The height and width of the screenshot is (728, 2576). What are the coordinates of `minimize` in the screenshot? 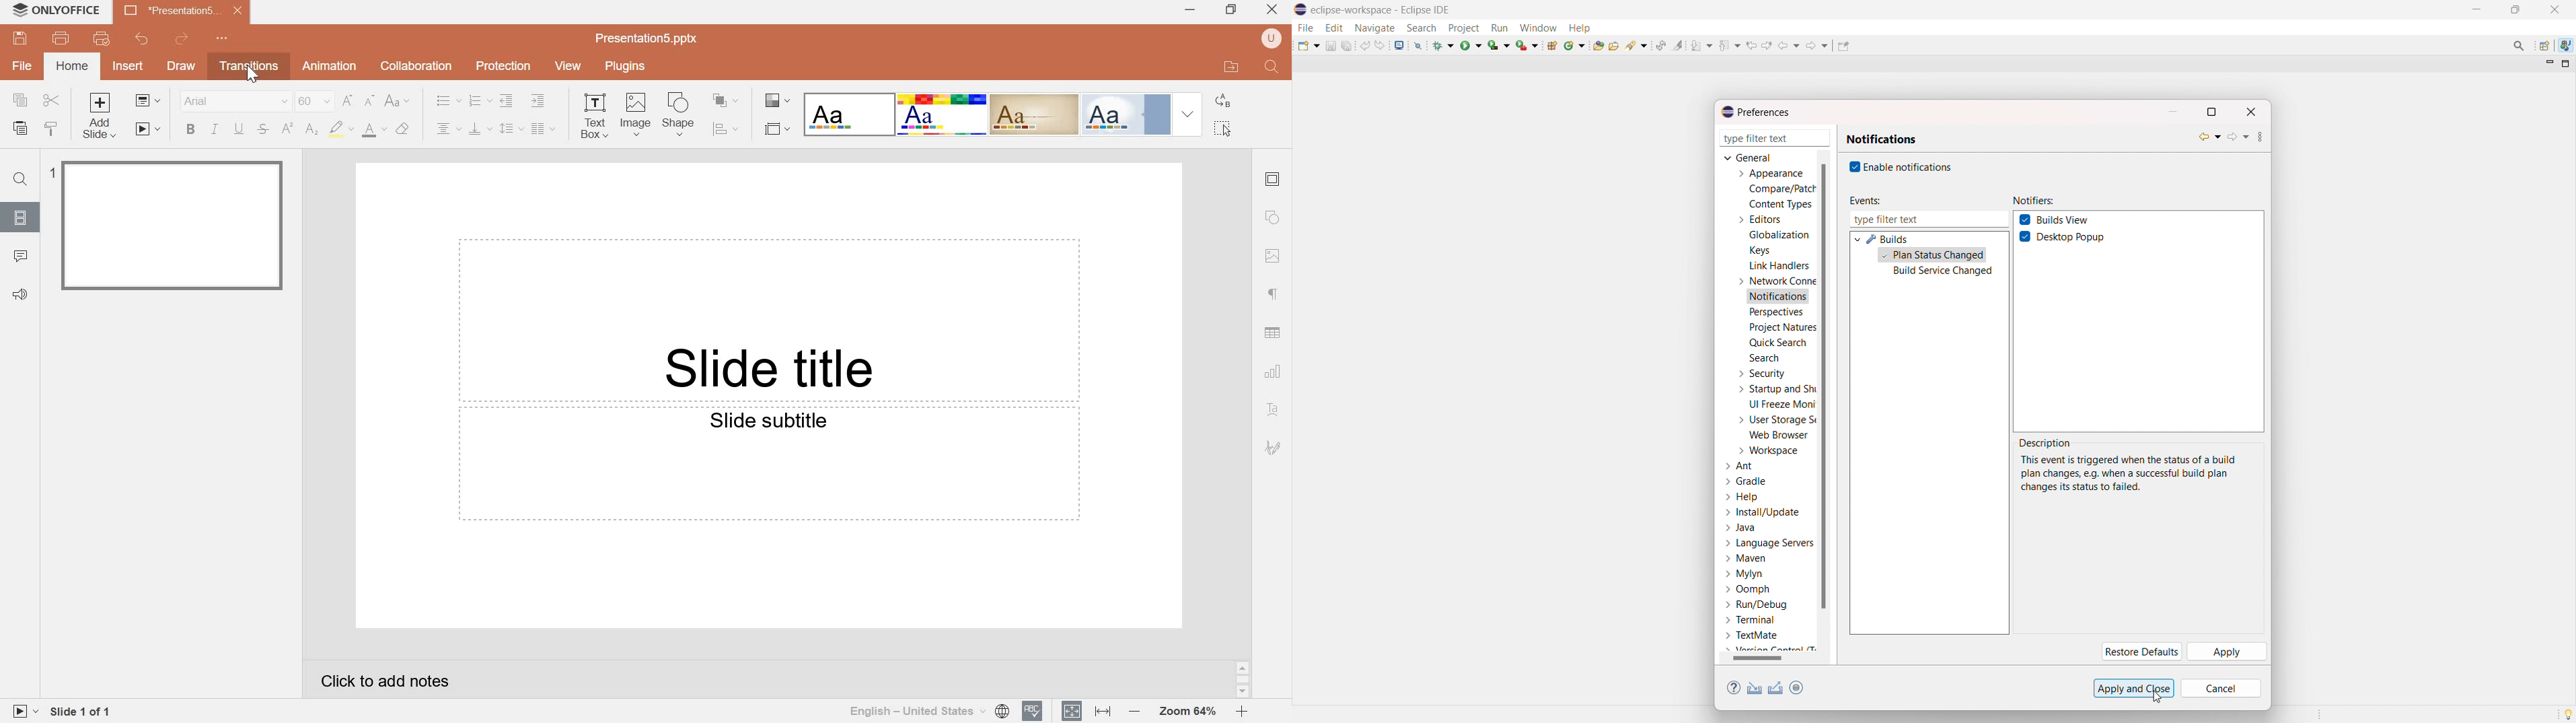 It's located at (2480, 9).